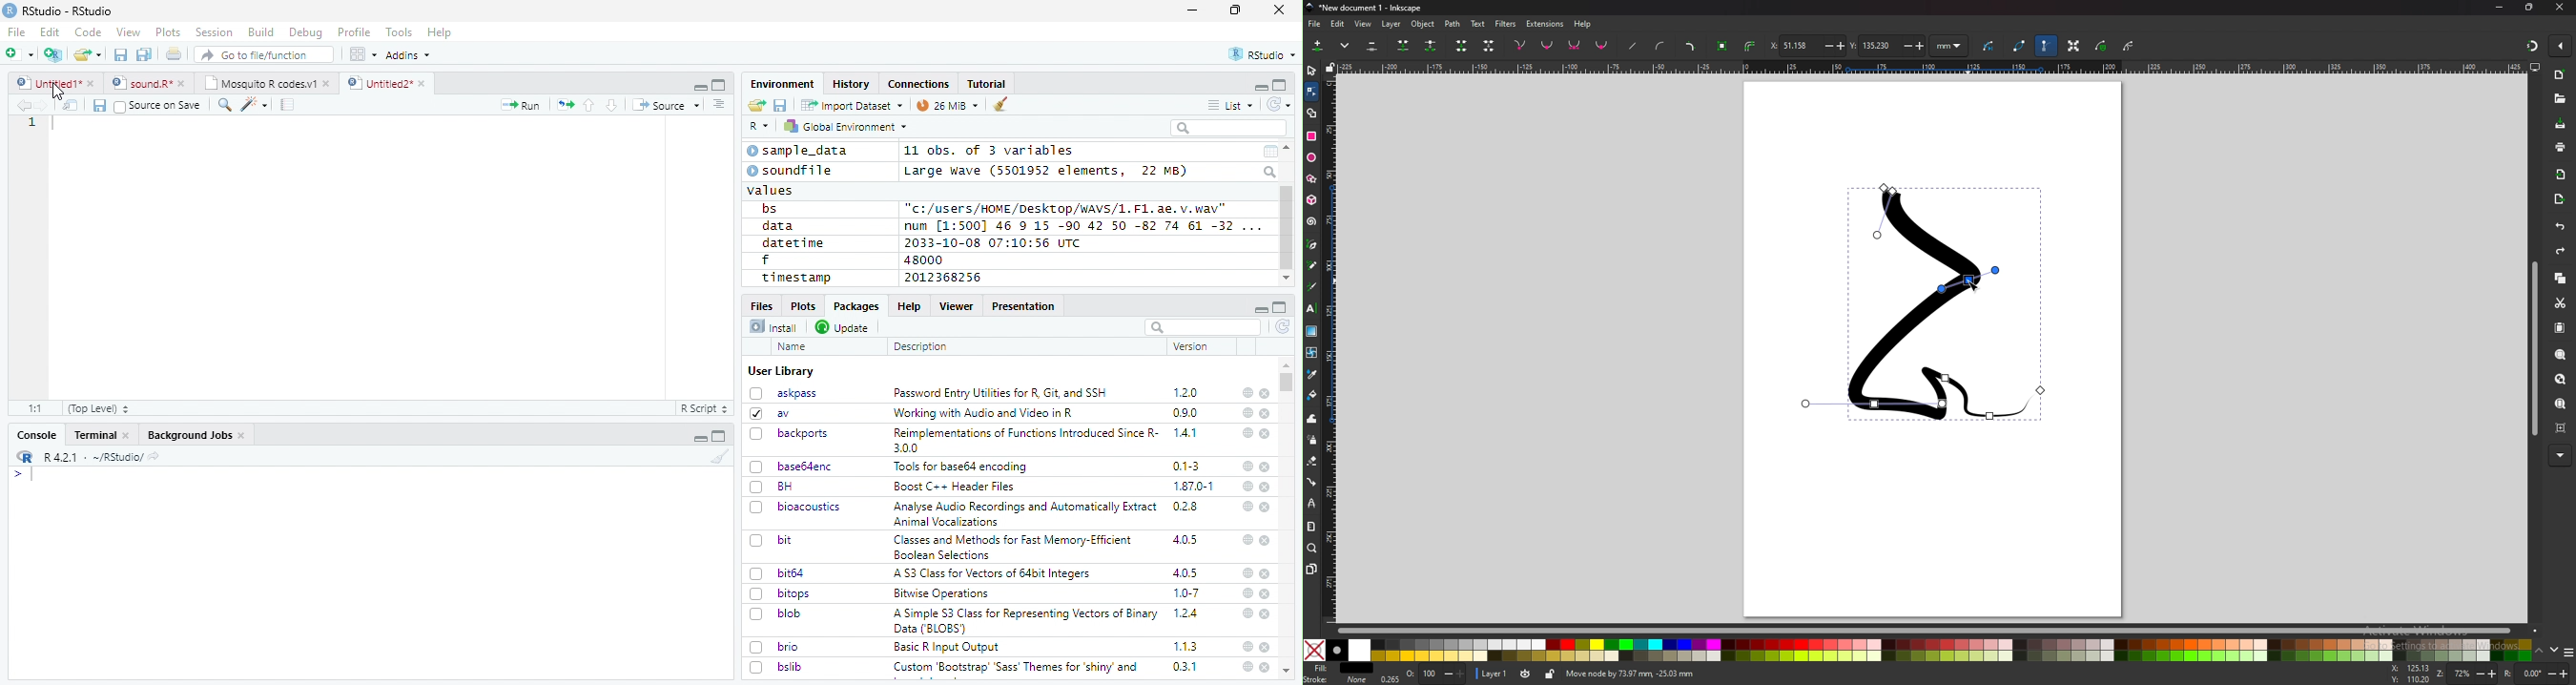 This screenshot has width=2576, height=700. What do you see at coordinates (1288, 382) in the screenshot?
I see `scroll bar` at bounding box center [1288, 382].